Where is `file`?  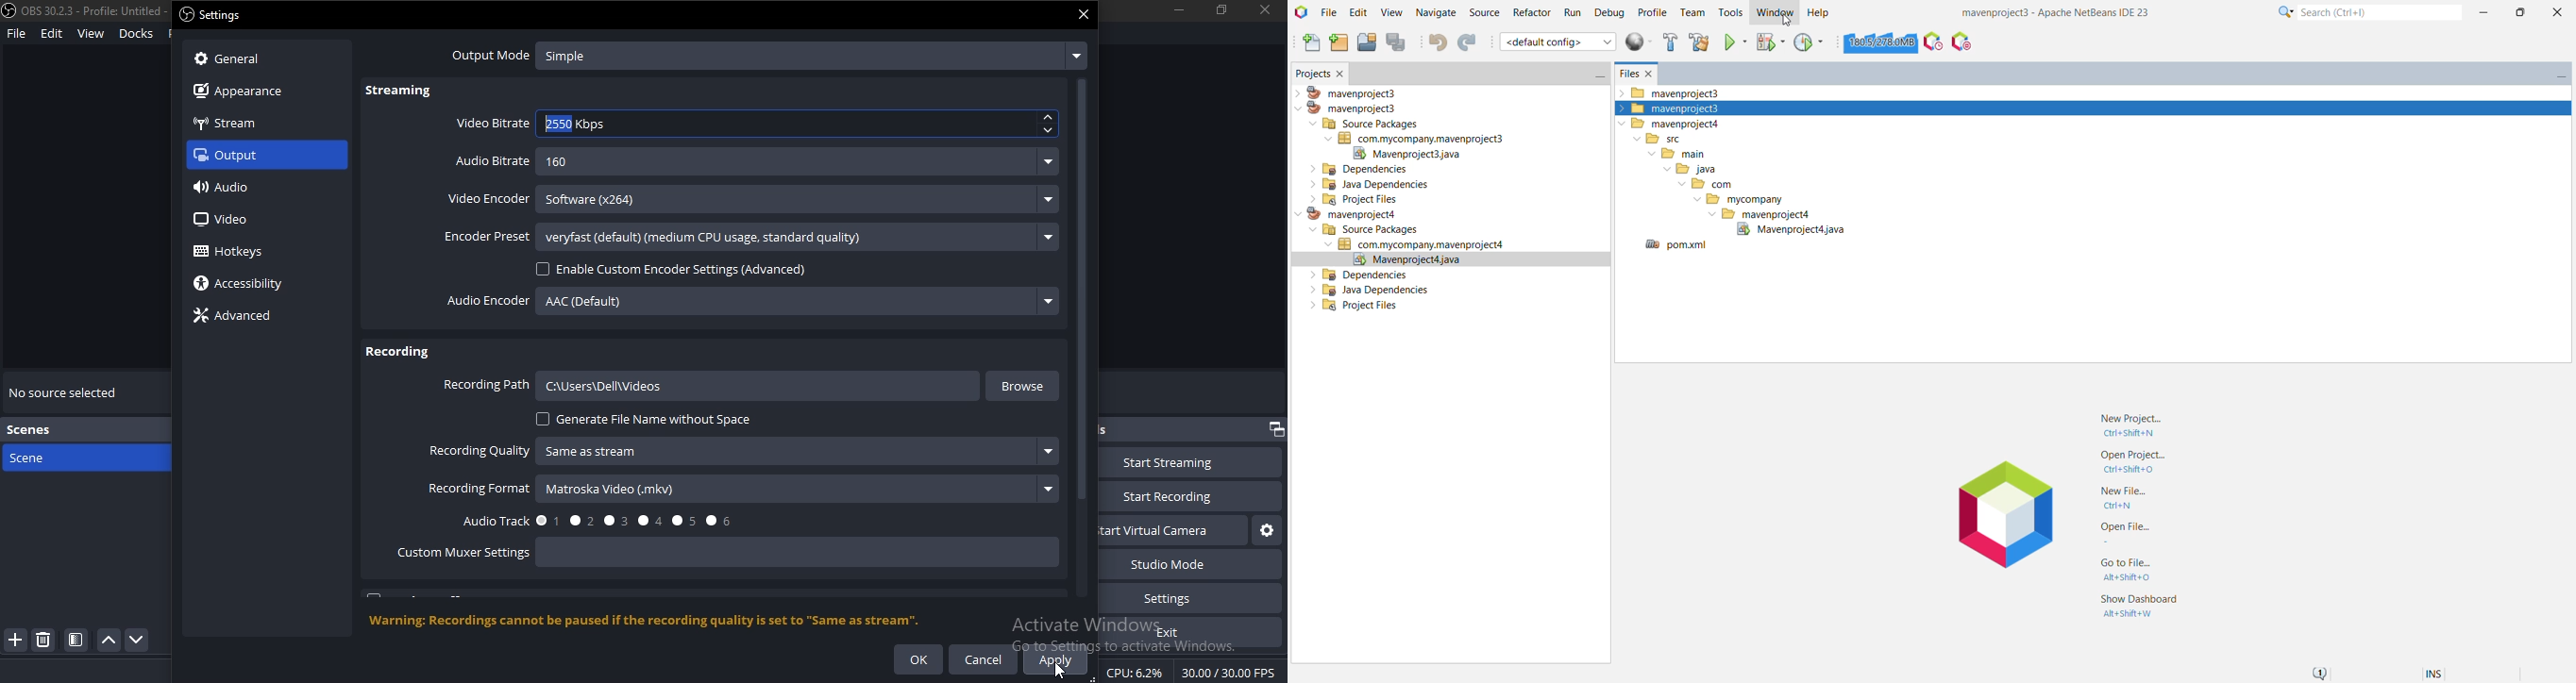
file is located at coordinates (16, 35).